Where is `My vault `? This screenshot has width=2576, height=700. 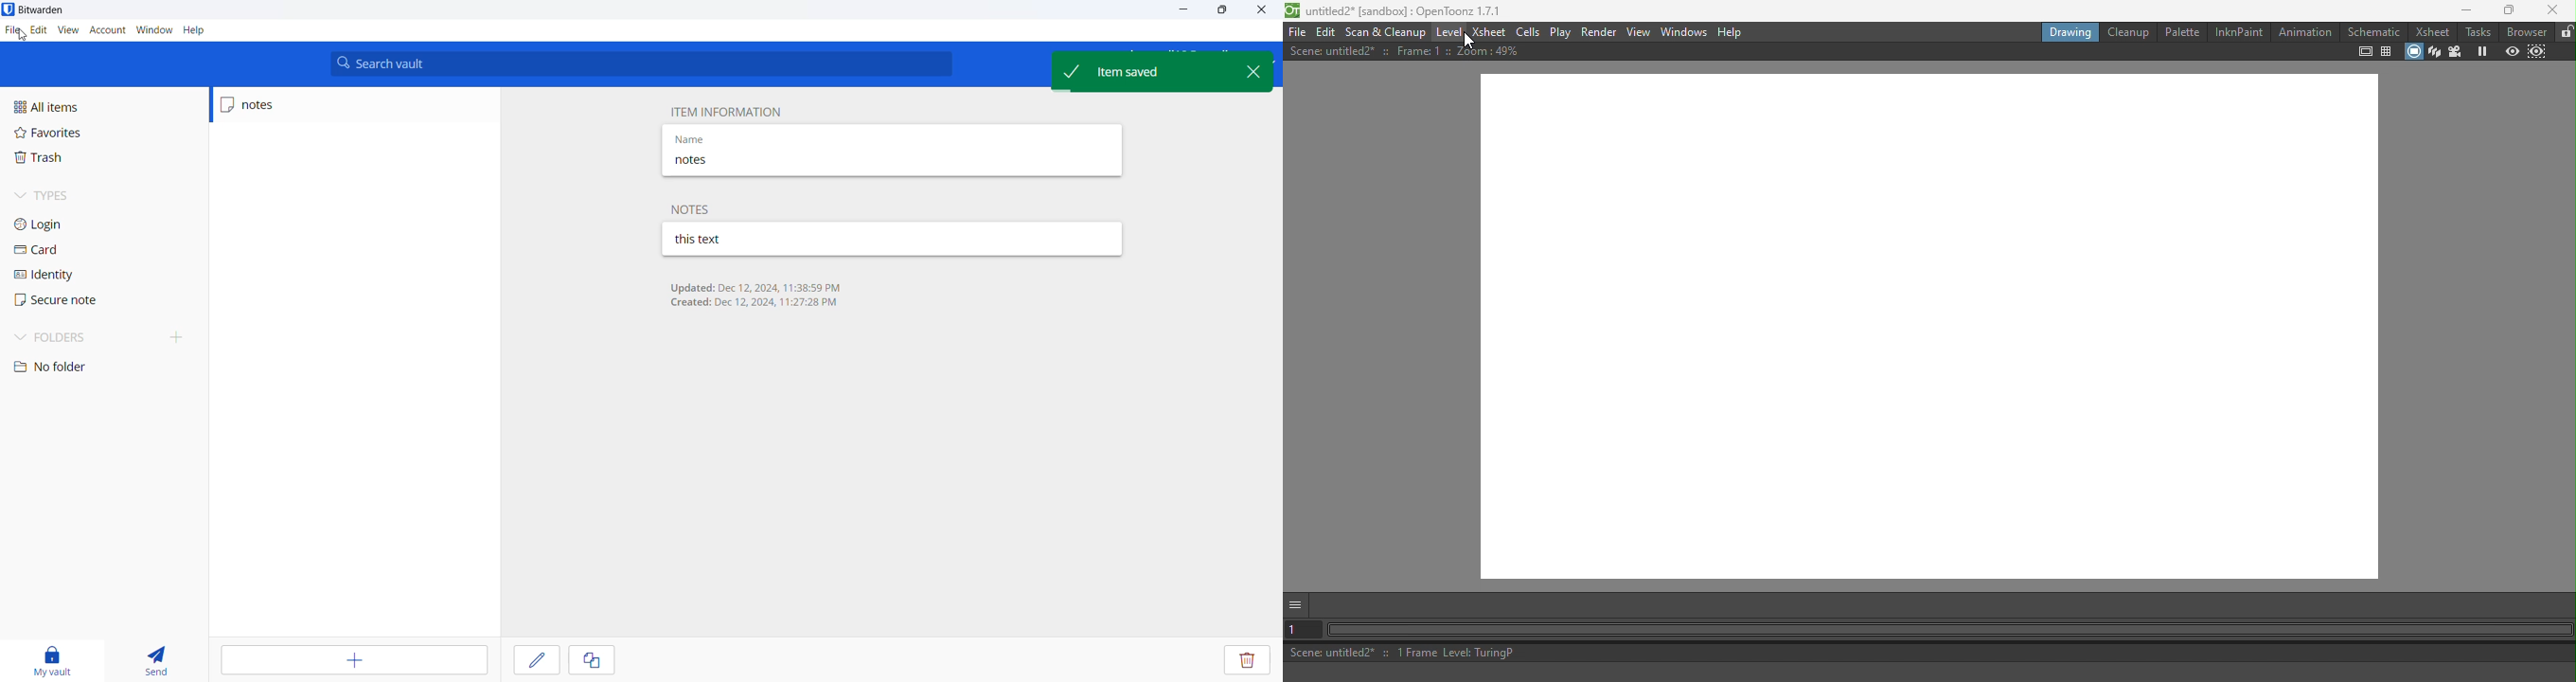 My vault  is located at coordinates (49, 659).